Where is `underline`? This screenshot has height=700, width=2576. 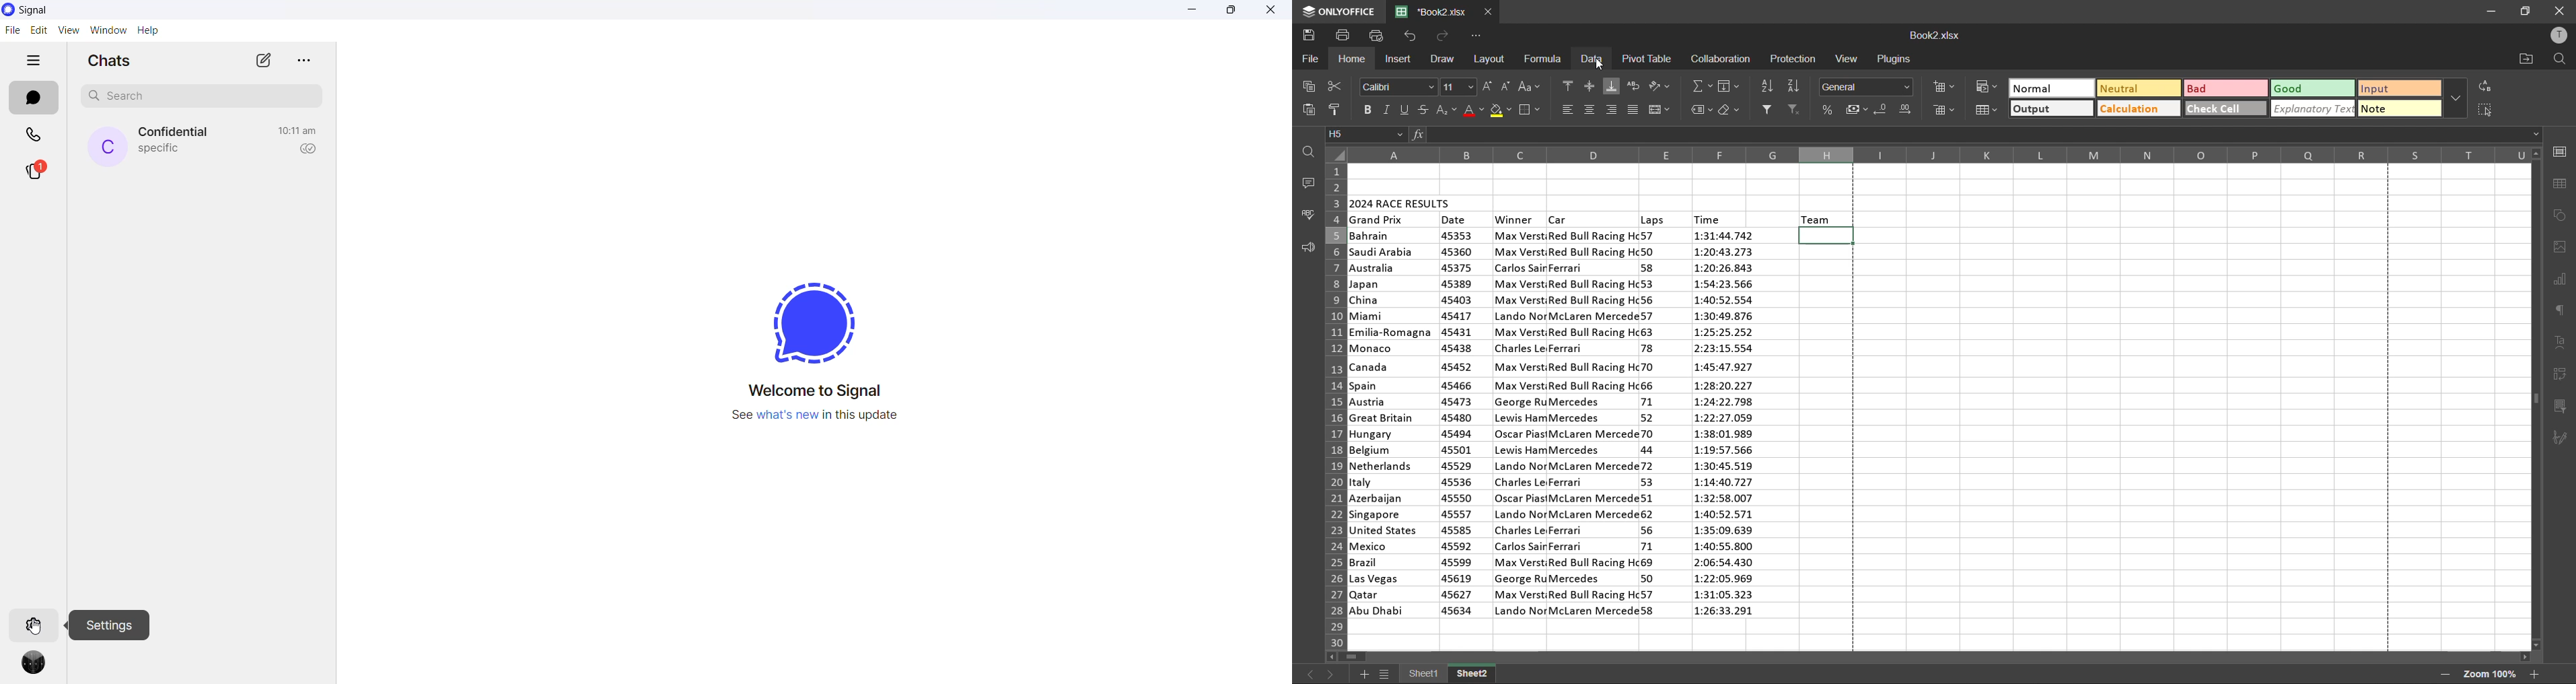 underline is located at coordinates (1405, 111).